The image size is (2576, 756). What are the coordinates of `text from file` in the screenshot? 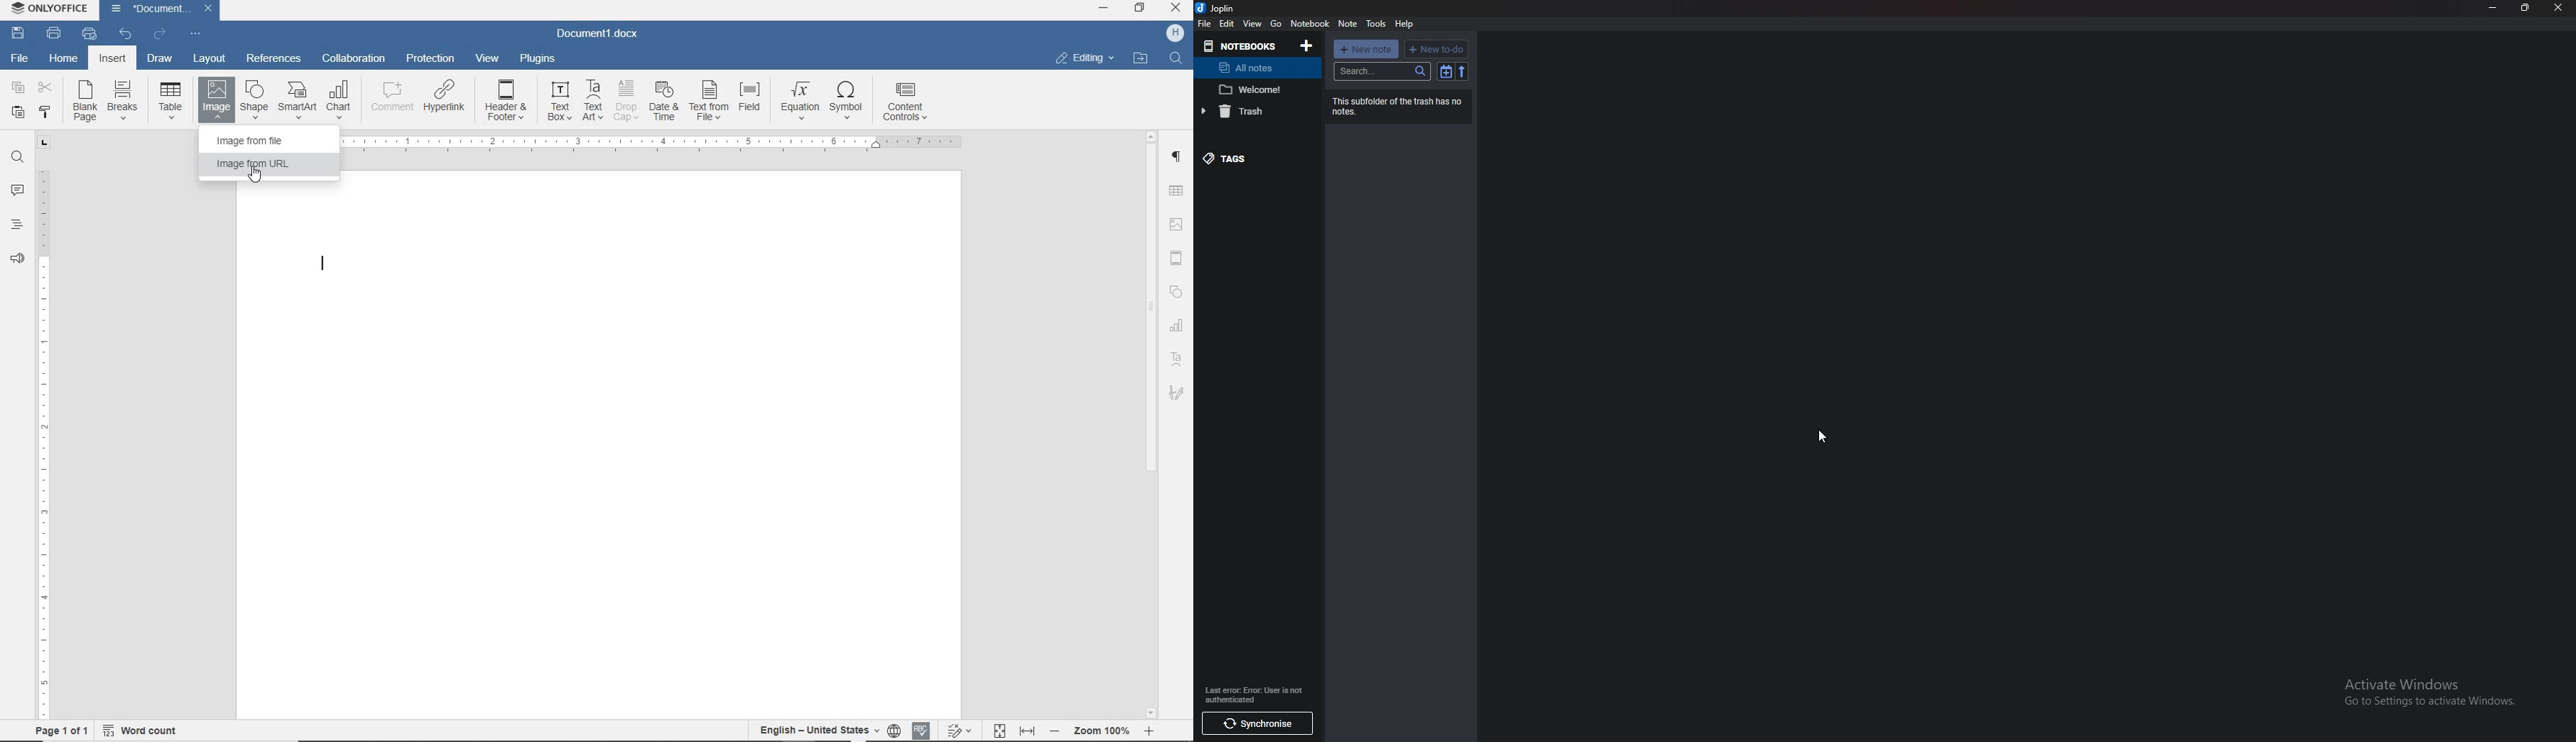 It's located at (710, 100).